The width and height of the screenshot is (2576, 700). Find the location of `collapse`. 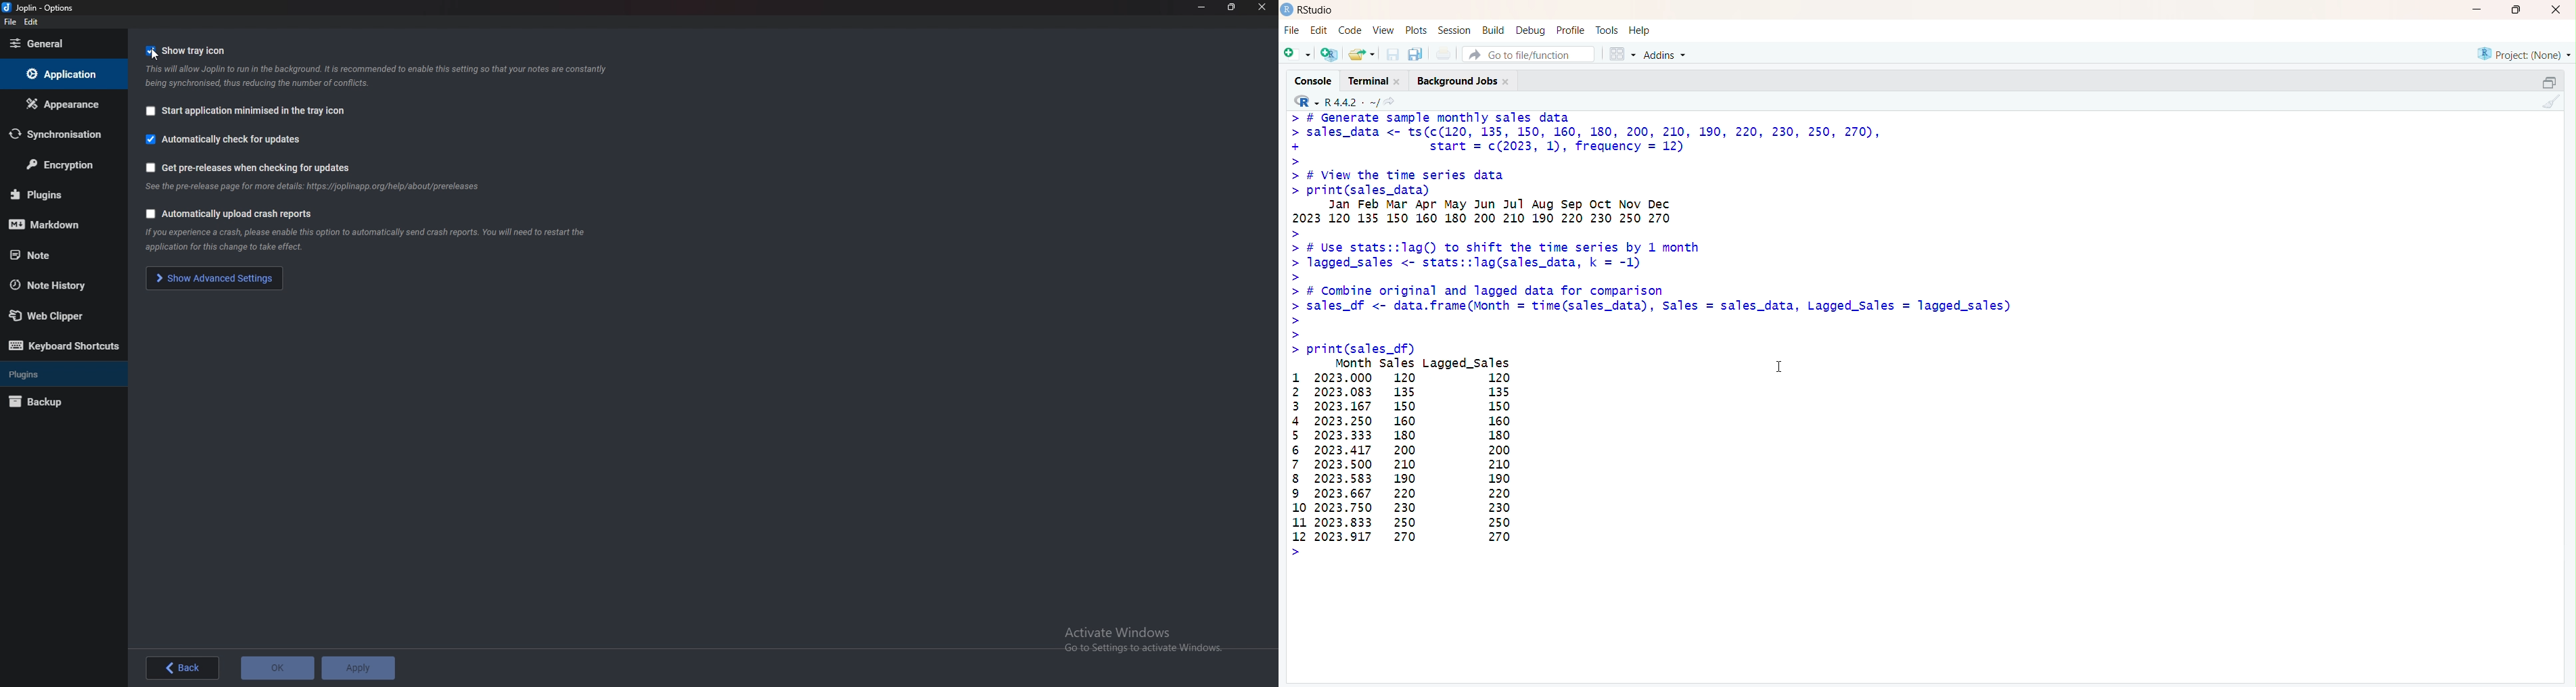

collapse is located at coordinates (2549, 81).